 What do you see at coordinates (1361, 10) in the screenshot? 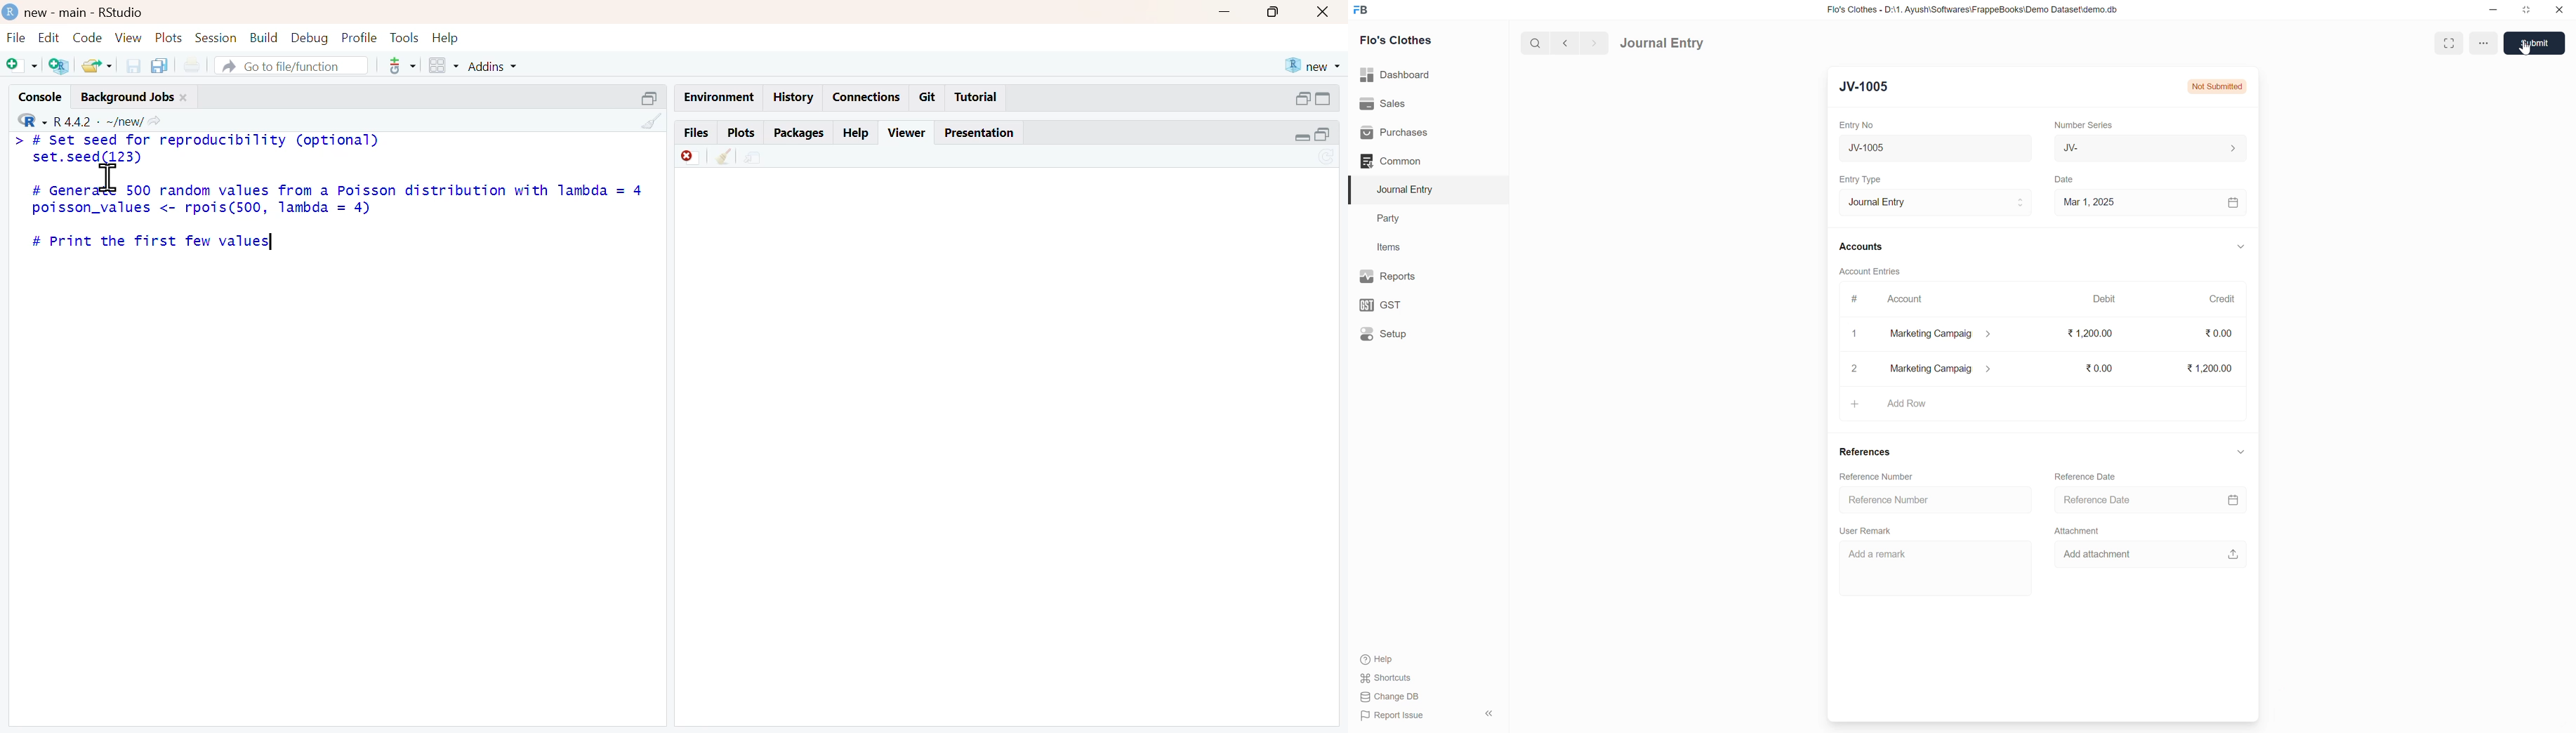
I see `FB` at bounding box center [1361, 10].